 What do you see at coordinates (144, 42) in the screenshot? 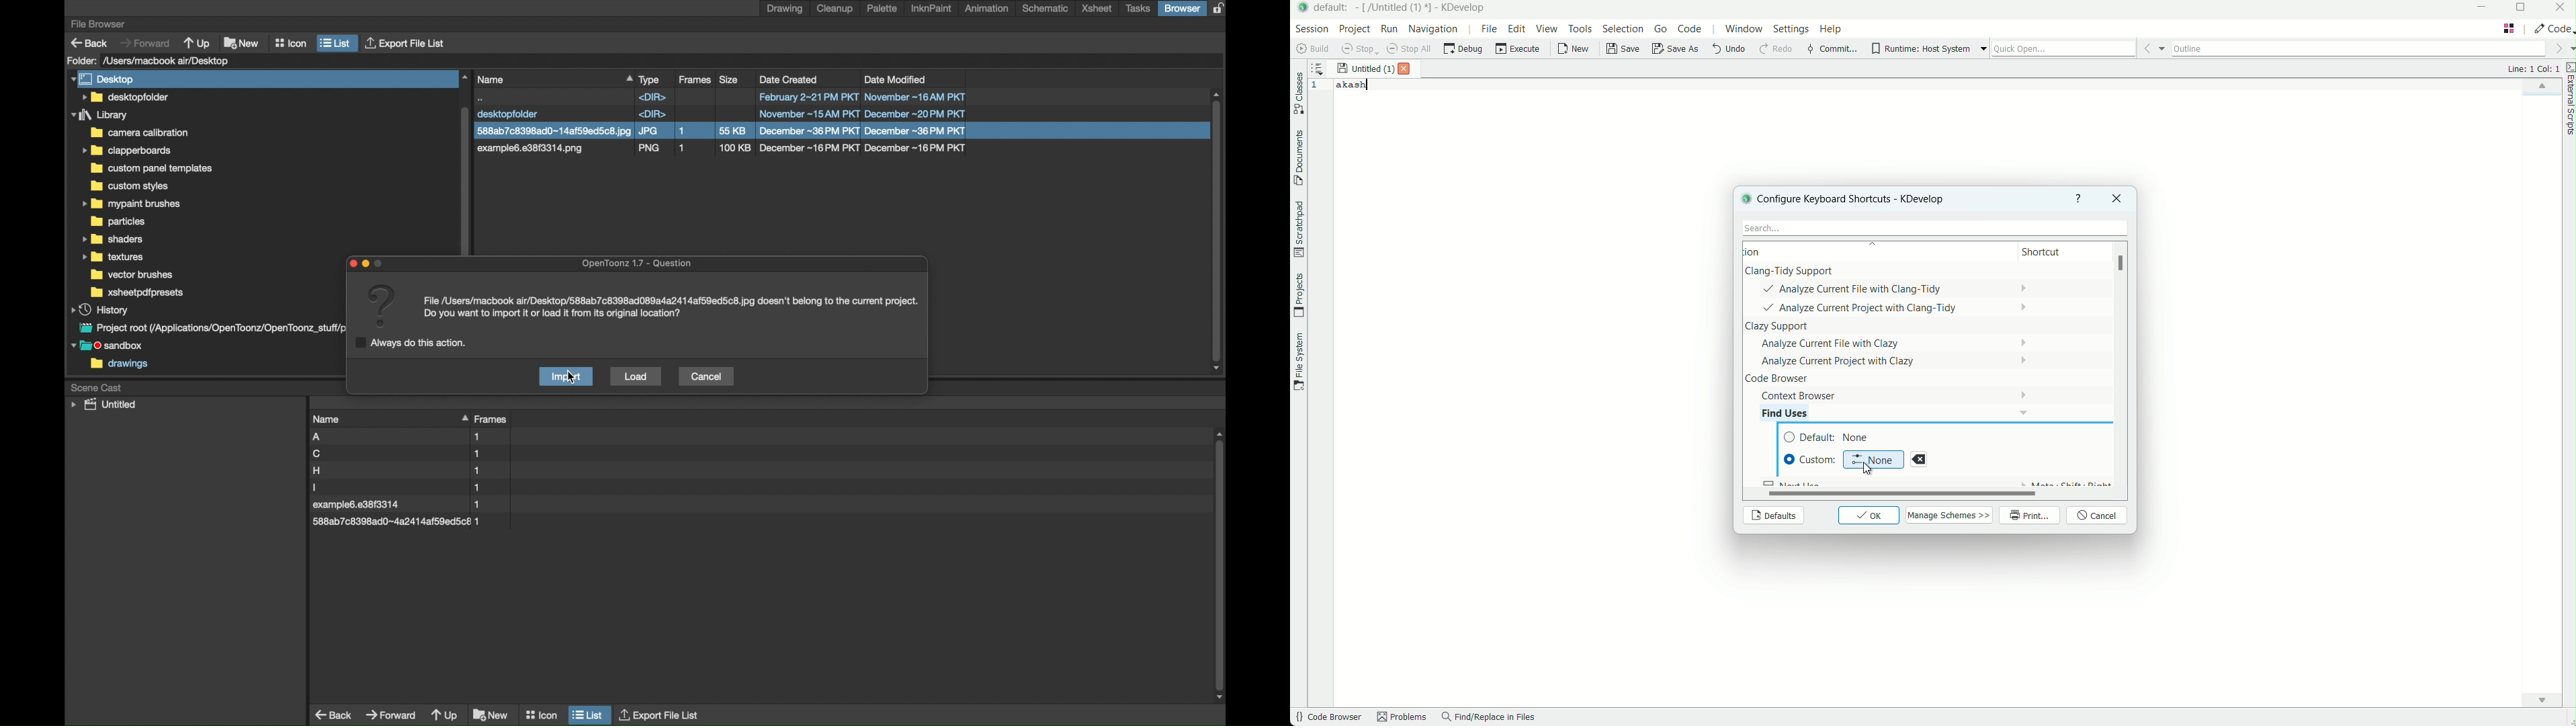
I see `forward` at bounding box center [144, 42].